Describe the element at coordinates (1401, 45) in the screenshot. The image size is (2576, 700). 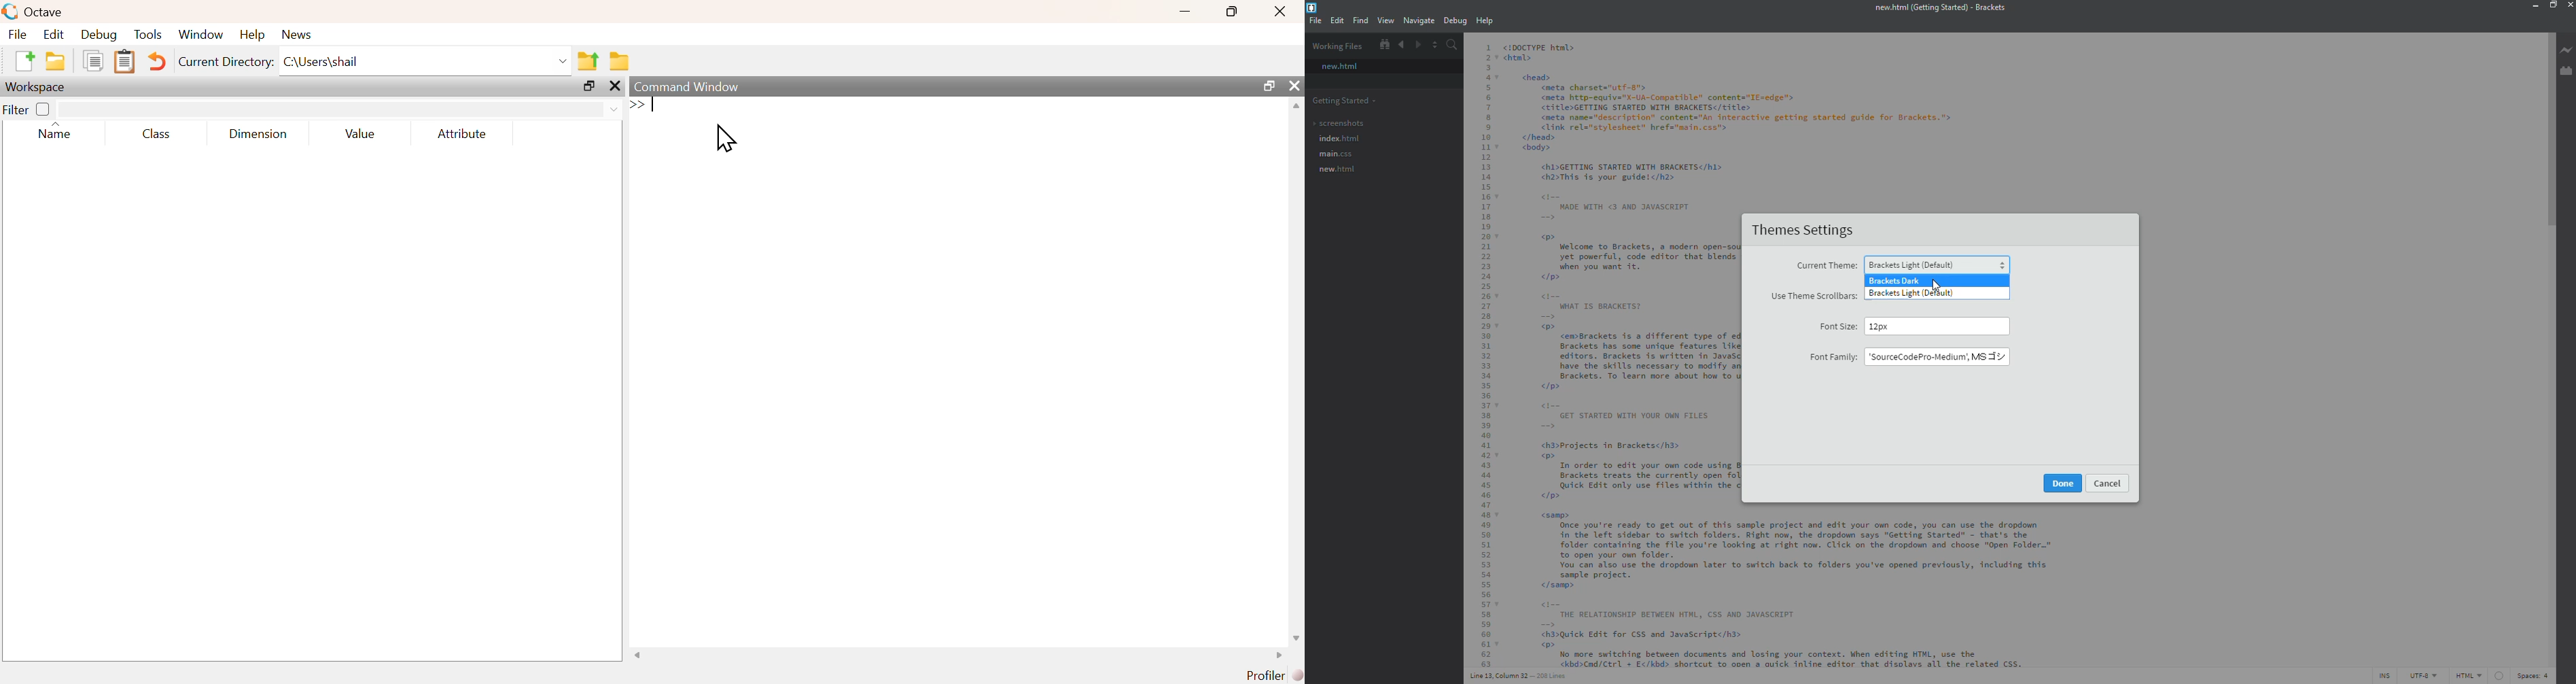
I see `back` at that location.